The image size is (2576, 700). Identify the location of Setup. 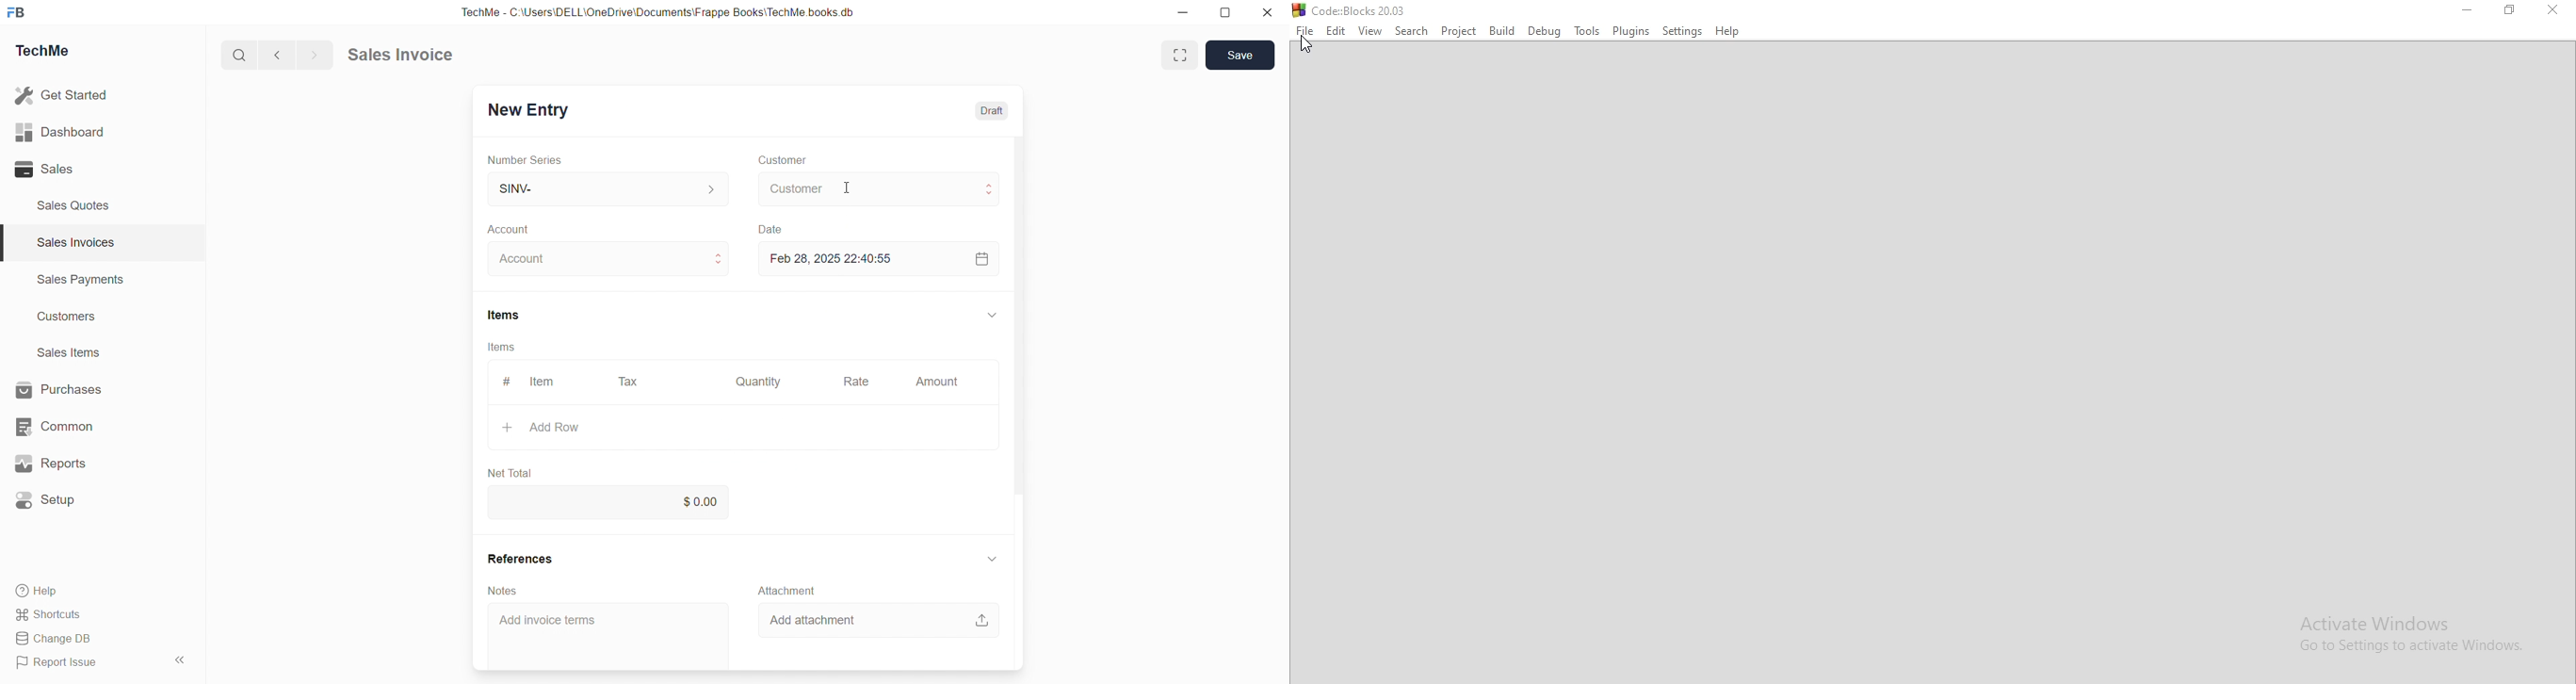
(47, 501).